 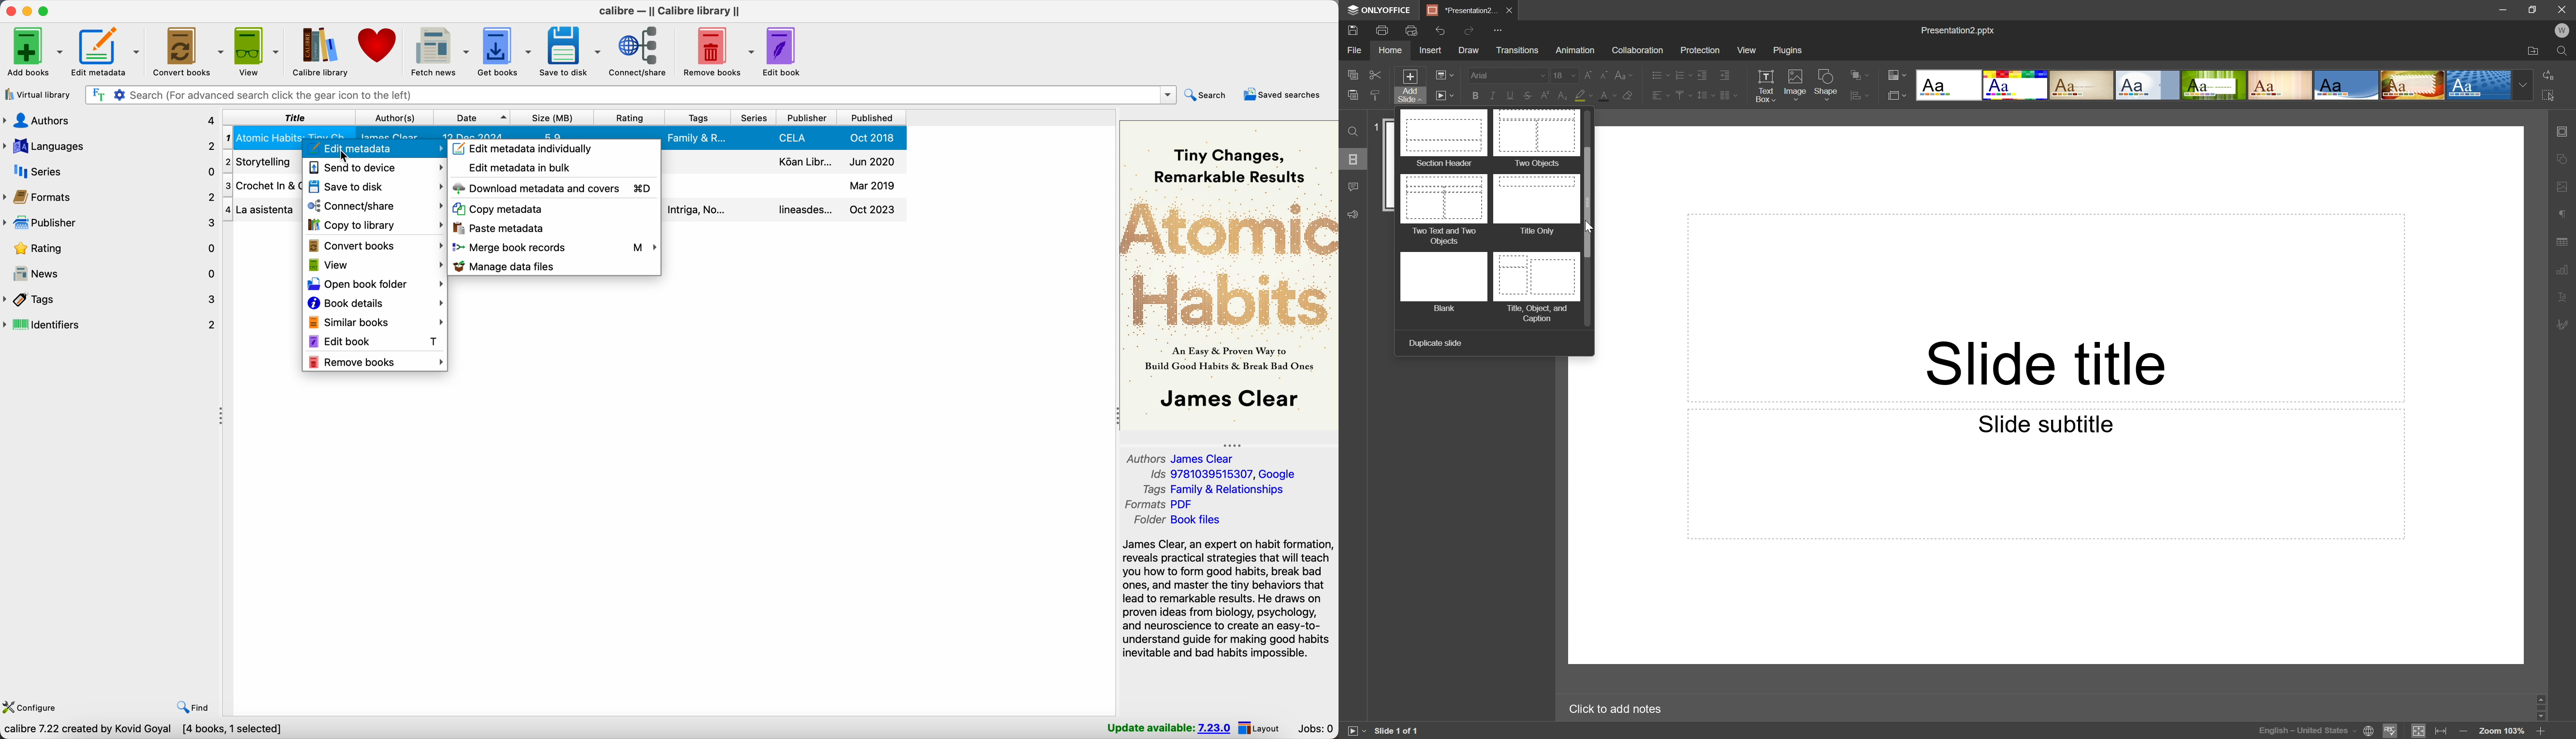 What do you see at coordinates (2566, 324) in the screenshot?
I see `Signature settings` at bounding box center [2566, 324].